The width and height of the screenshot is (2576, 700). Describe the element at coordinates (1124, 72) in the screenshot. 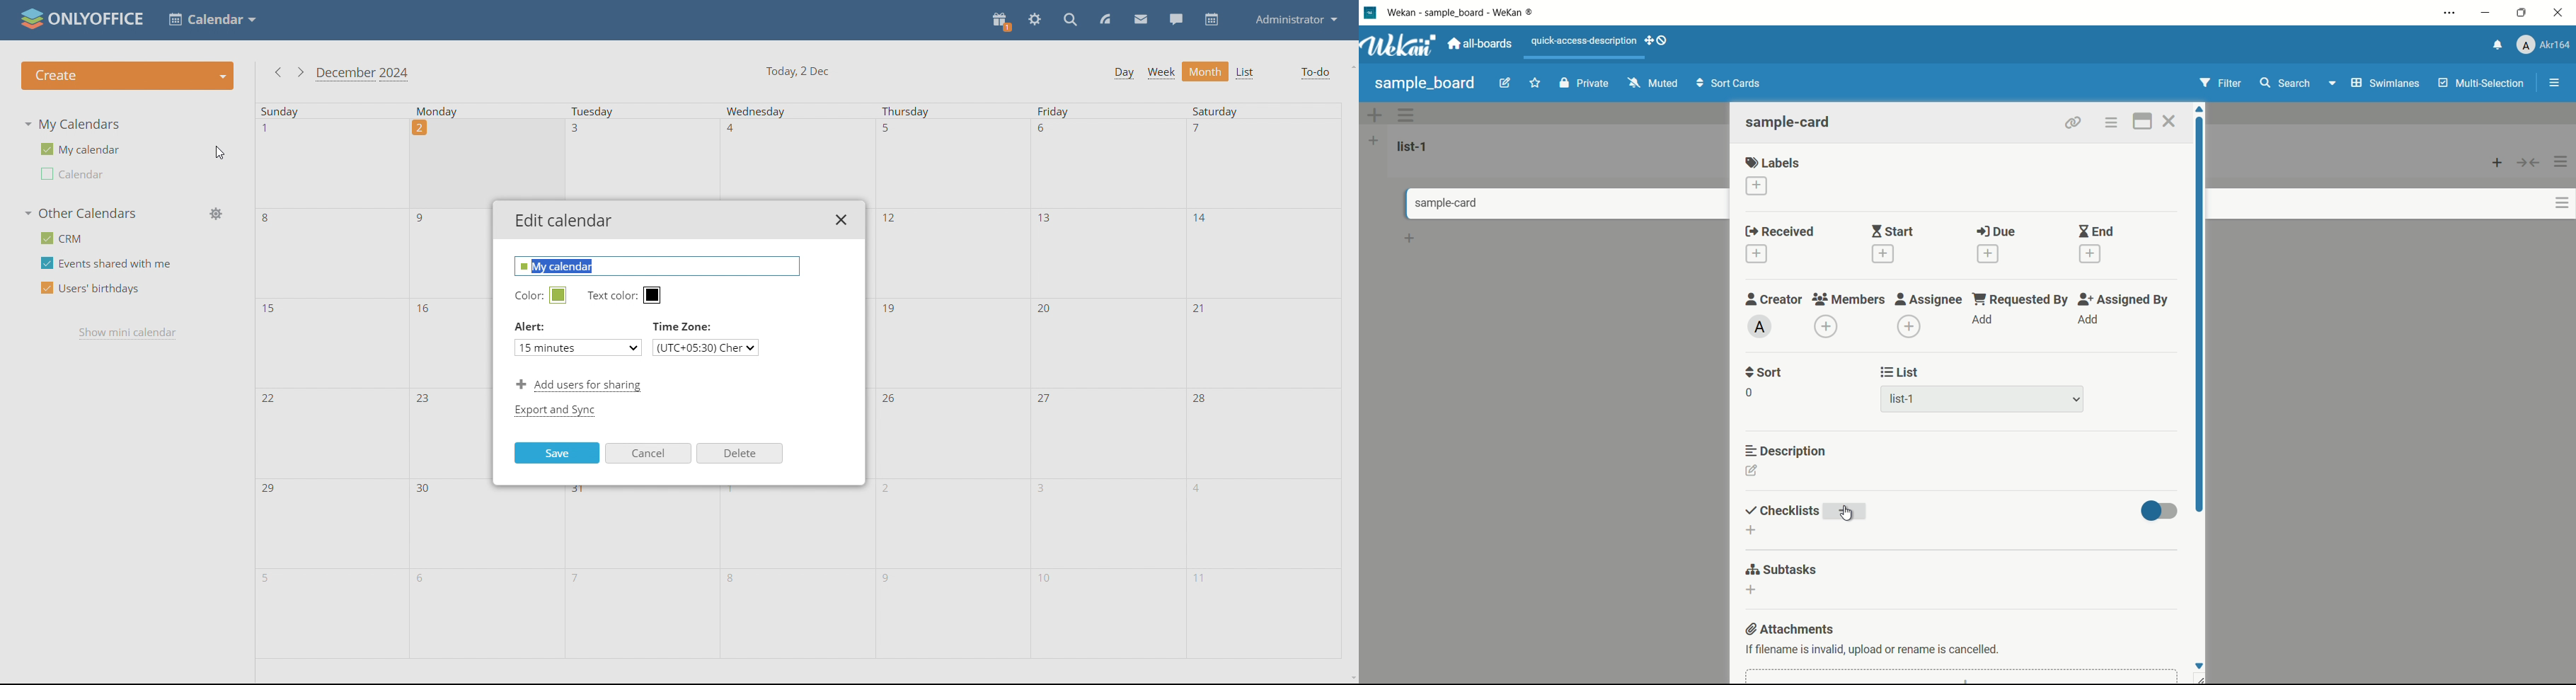

I see `day view` at that location.